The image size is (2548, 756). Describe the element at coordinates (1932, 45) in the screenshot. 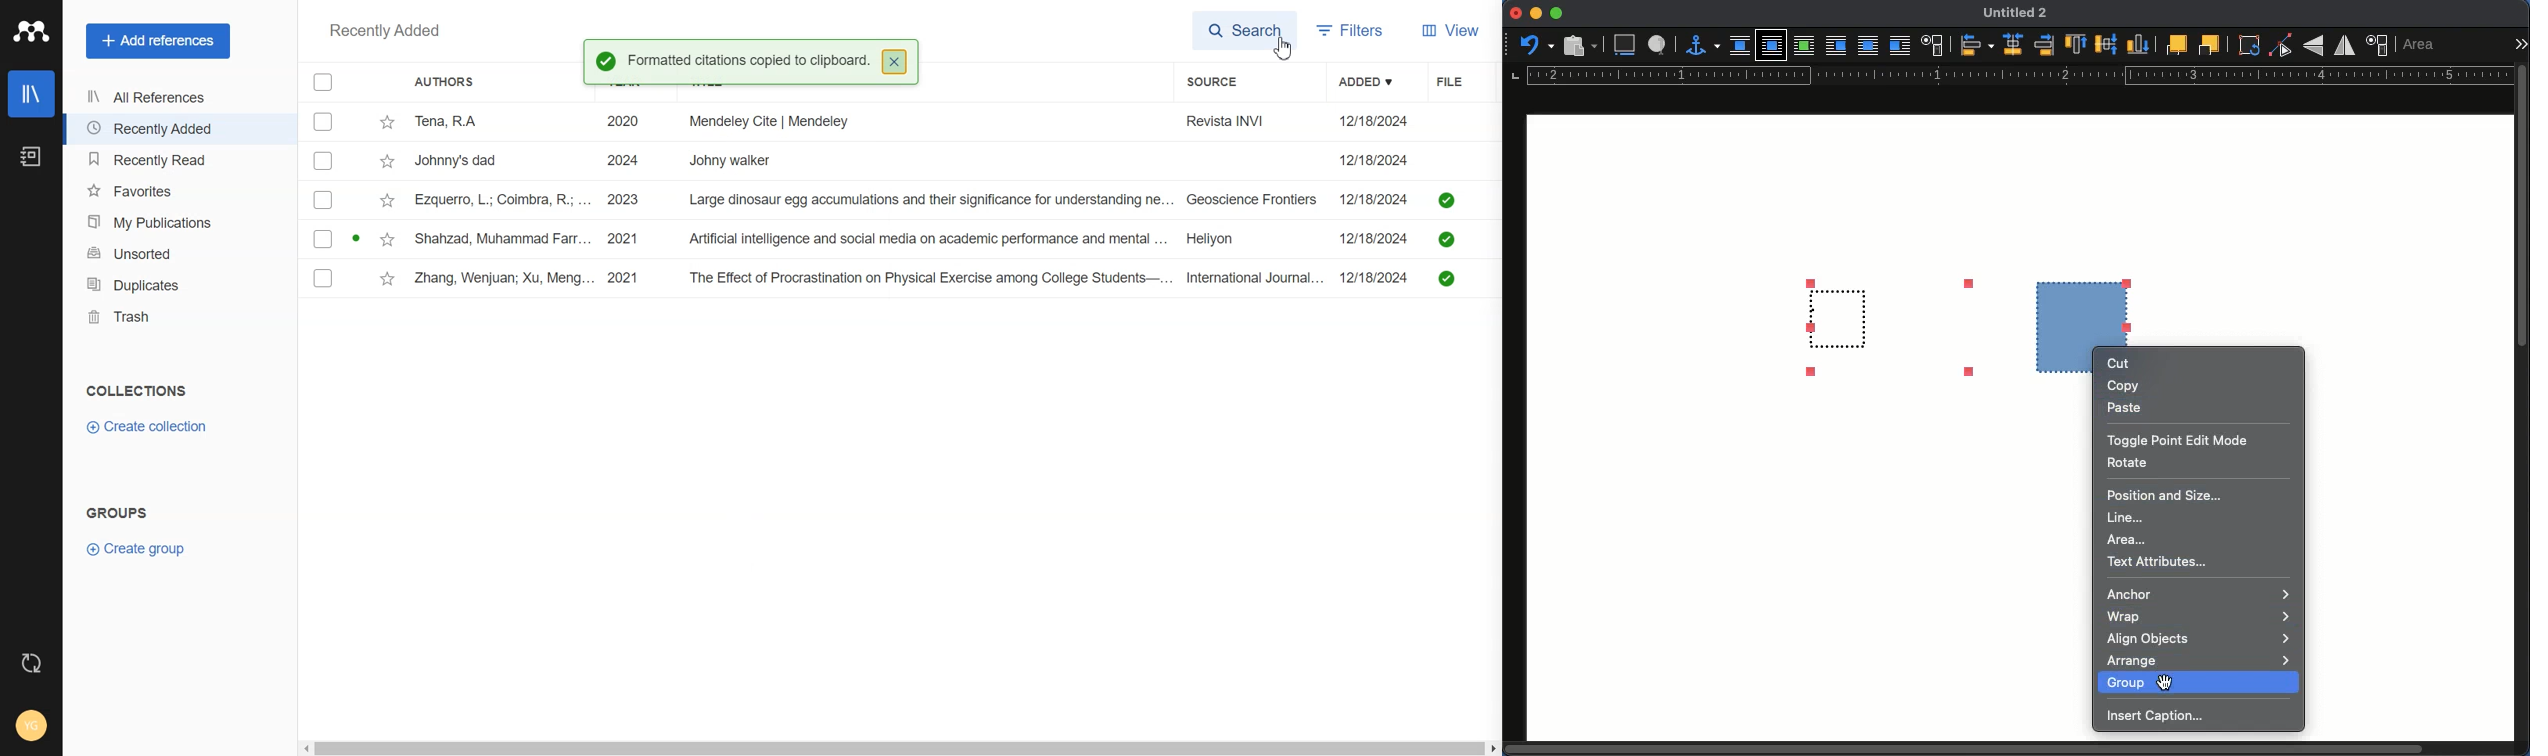

I see `text wrap` at that location.